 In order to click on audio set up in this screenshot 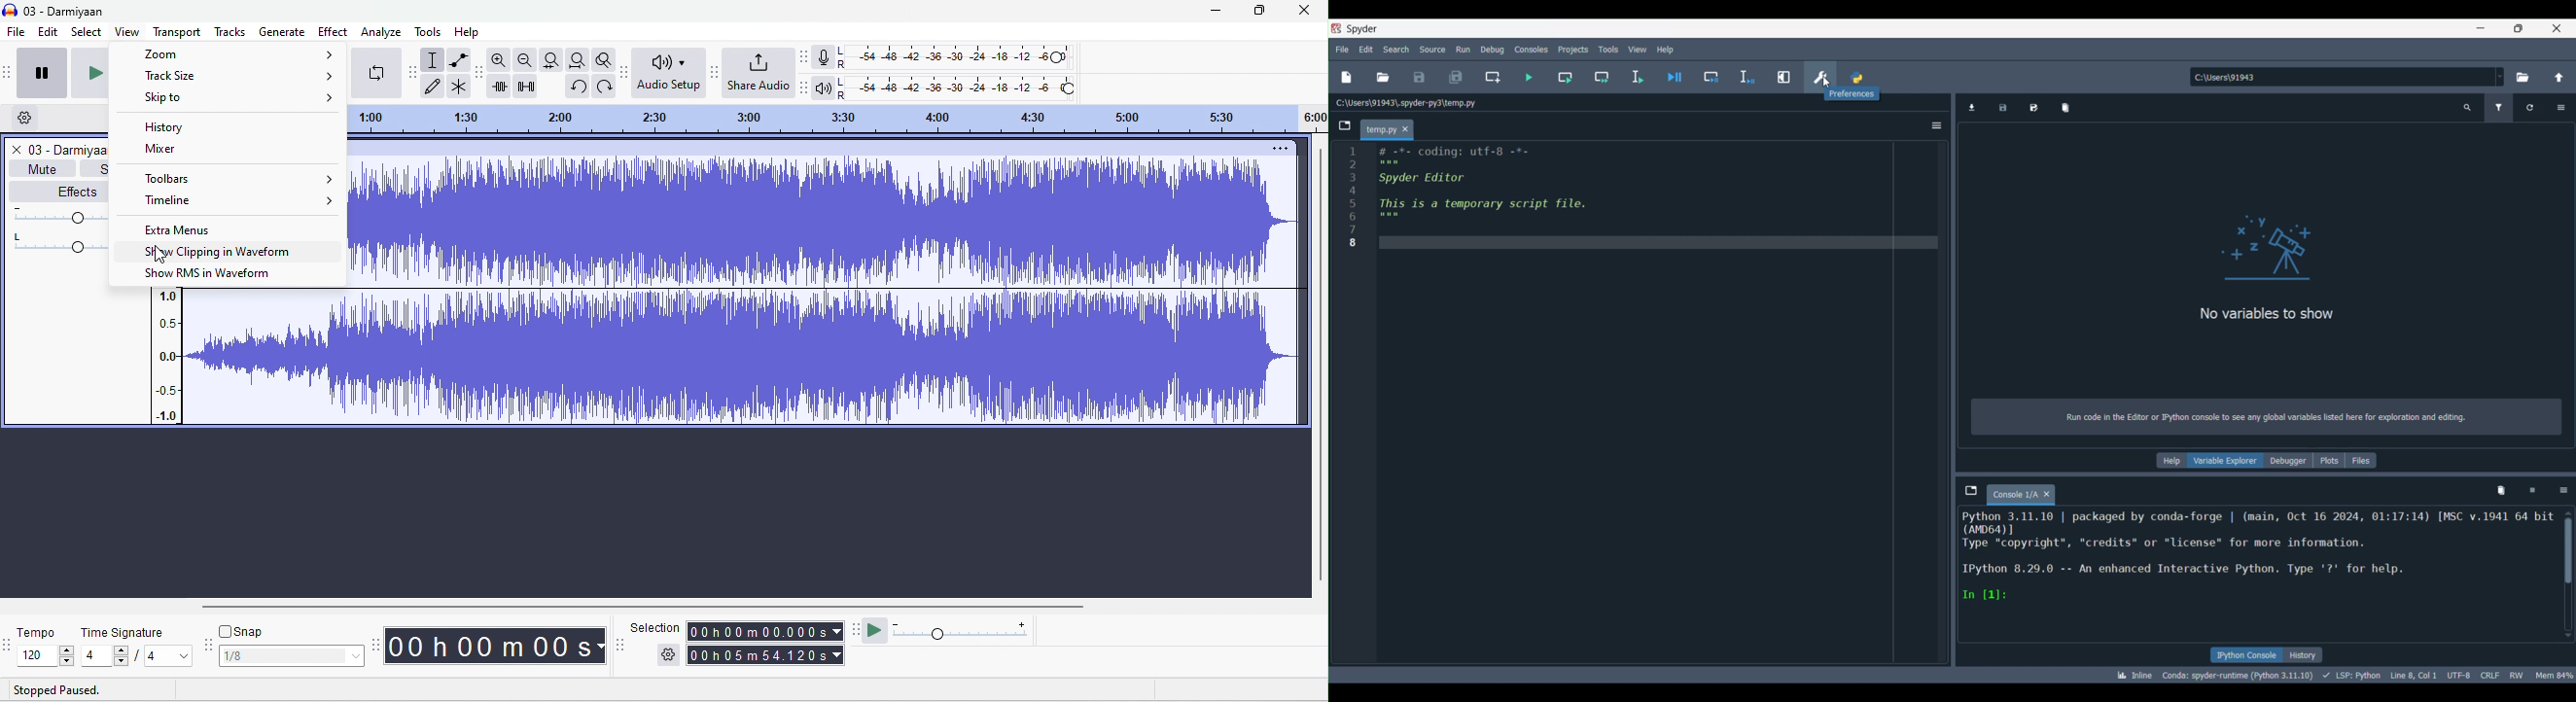, I will do `click(670, 72)`.